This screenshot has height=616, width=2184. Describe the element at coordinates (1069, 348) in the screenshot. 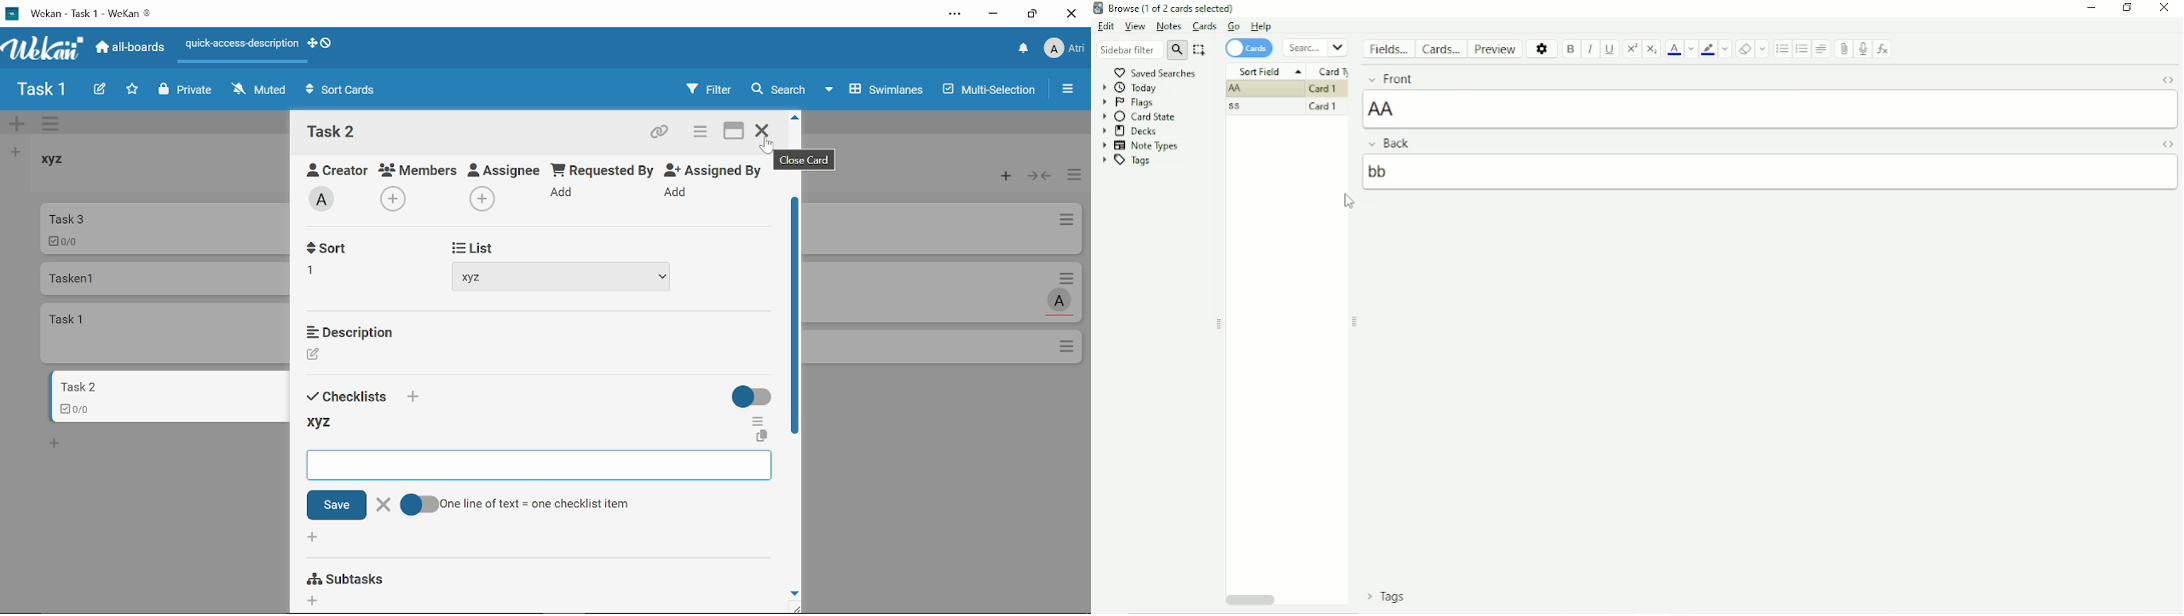

I see `Options` at that location.